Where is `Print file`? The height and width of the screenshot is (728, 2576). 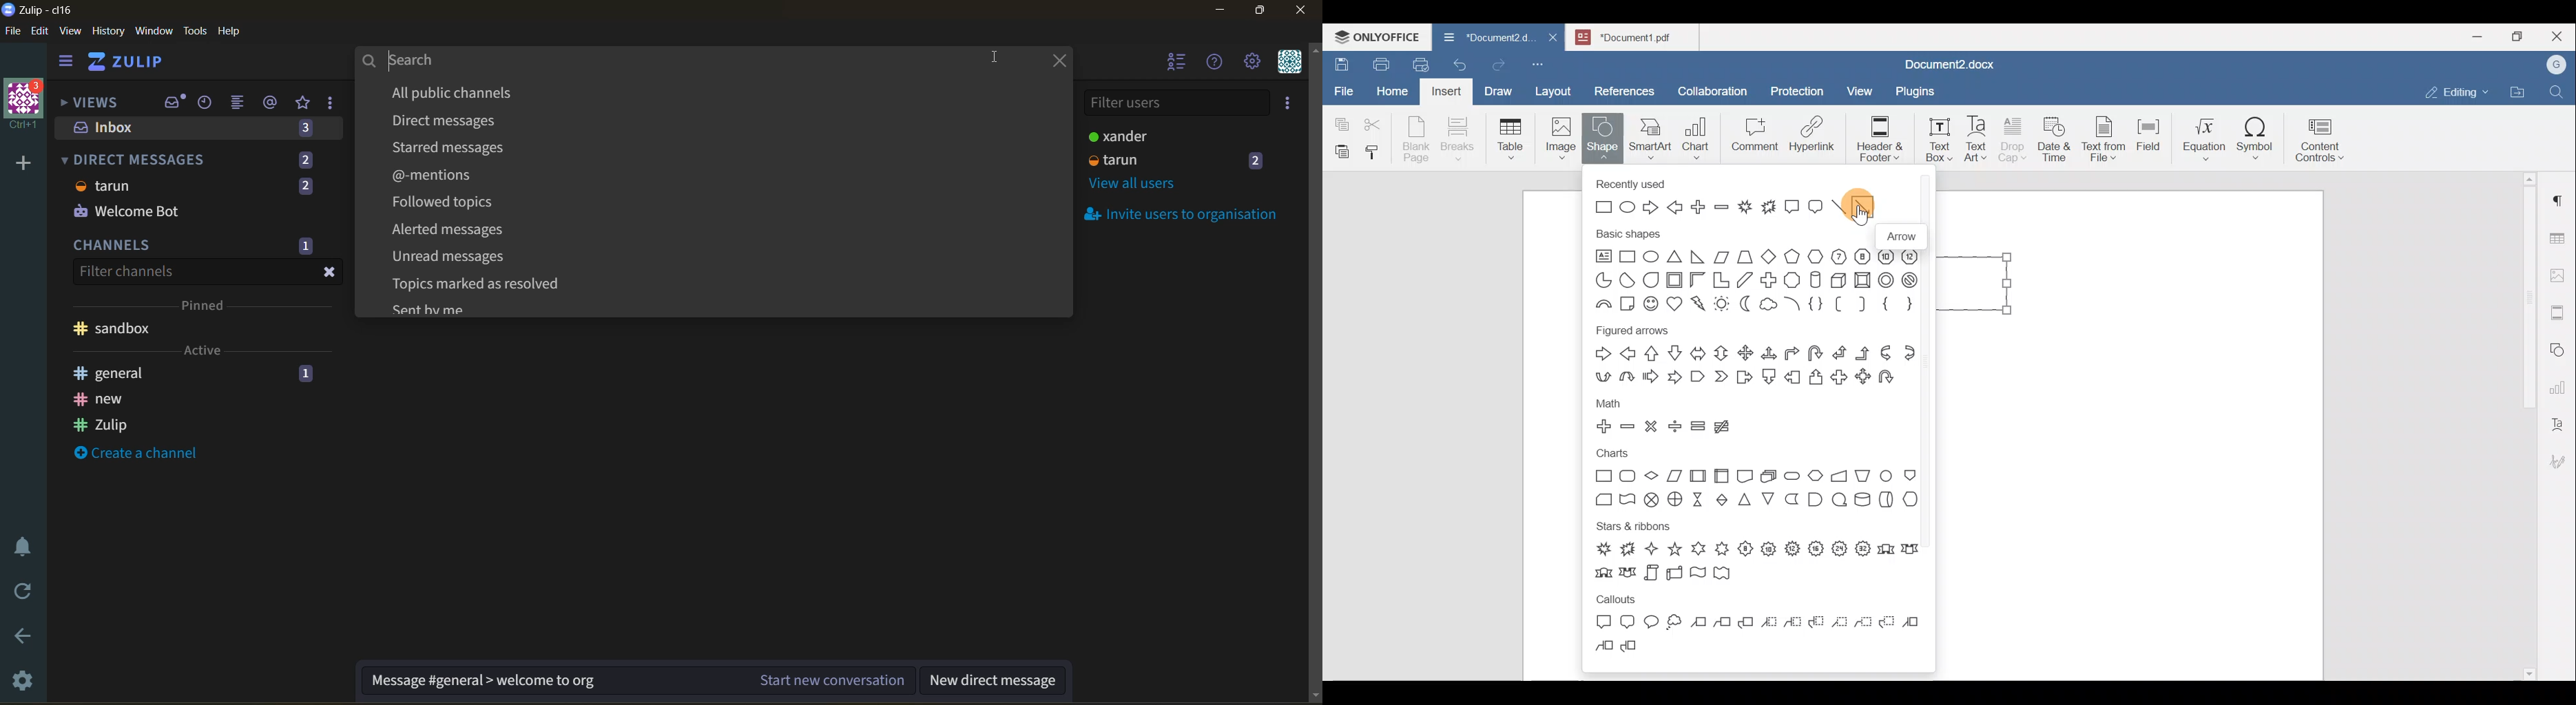 Print file is located at coordinates (1379, 62).